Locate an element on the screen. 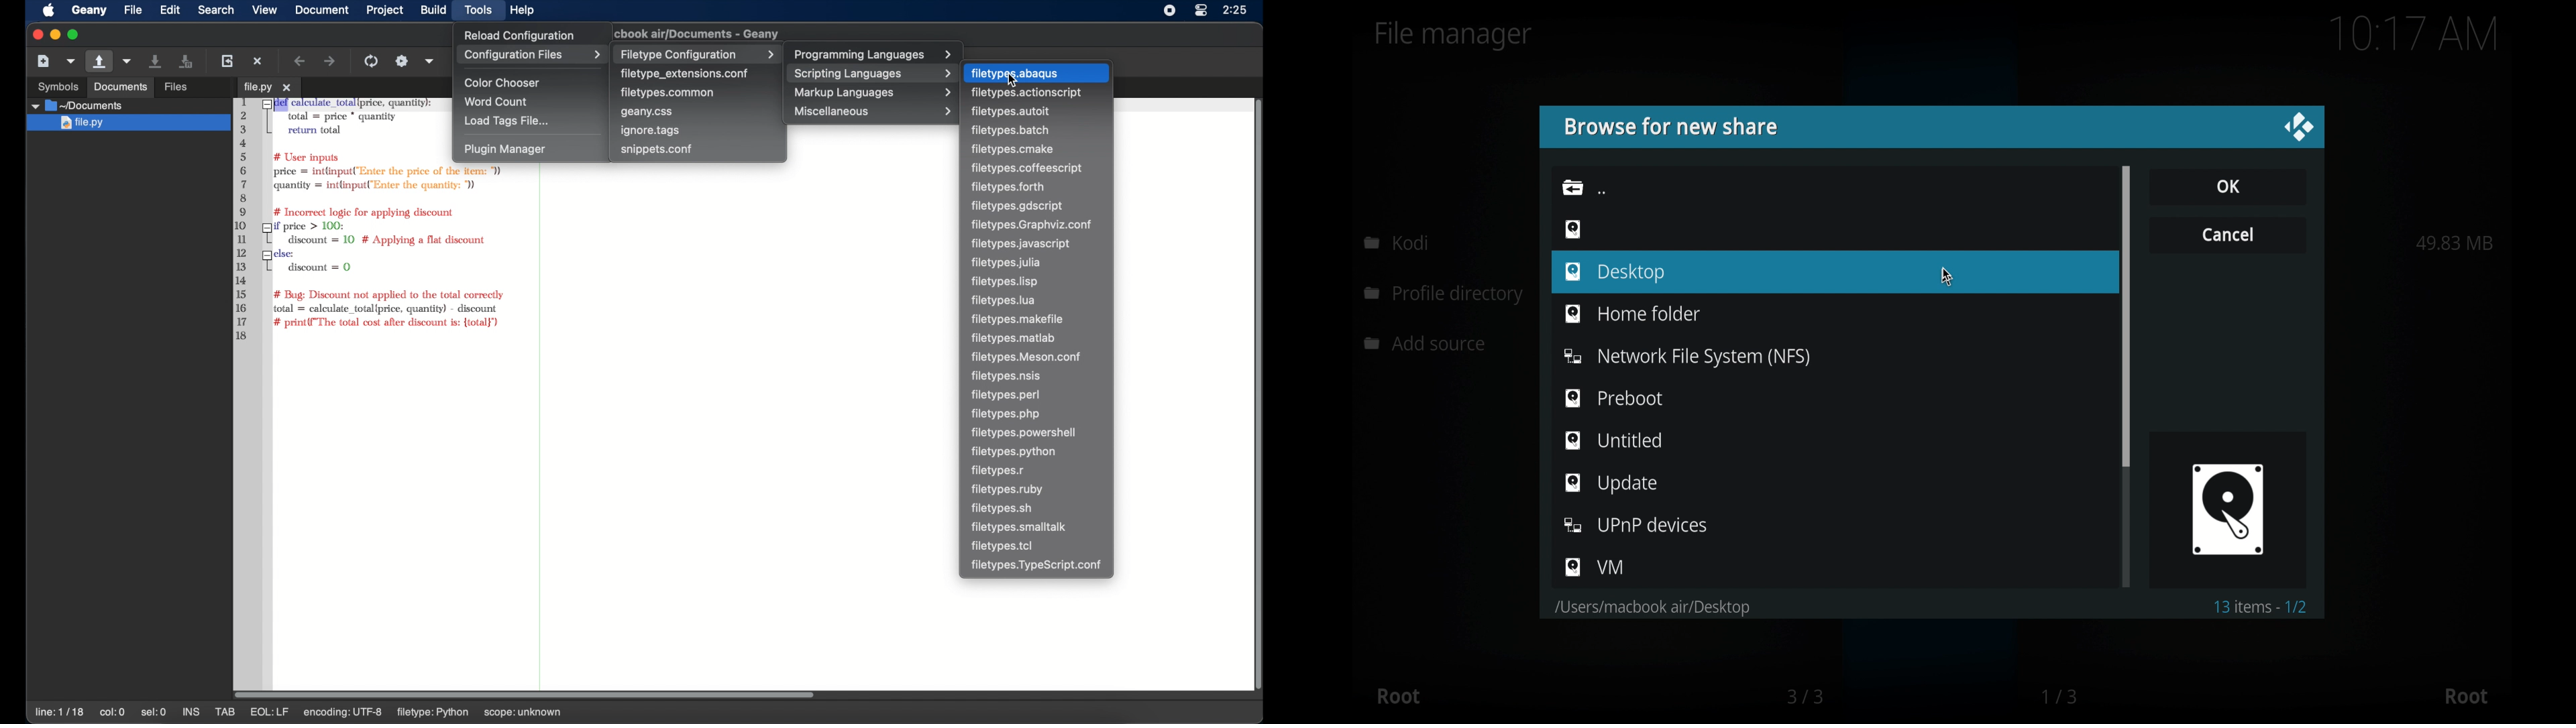 The image size is (2576, 728). minimize is located at coordinates (54, 35).